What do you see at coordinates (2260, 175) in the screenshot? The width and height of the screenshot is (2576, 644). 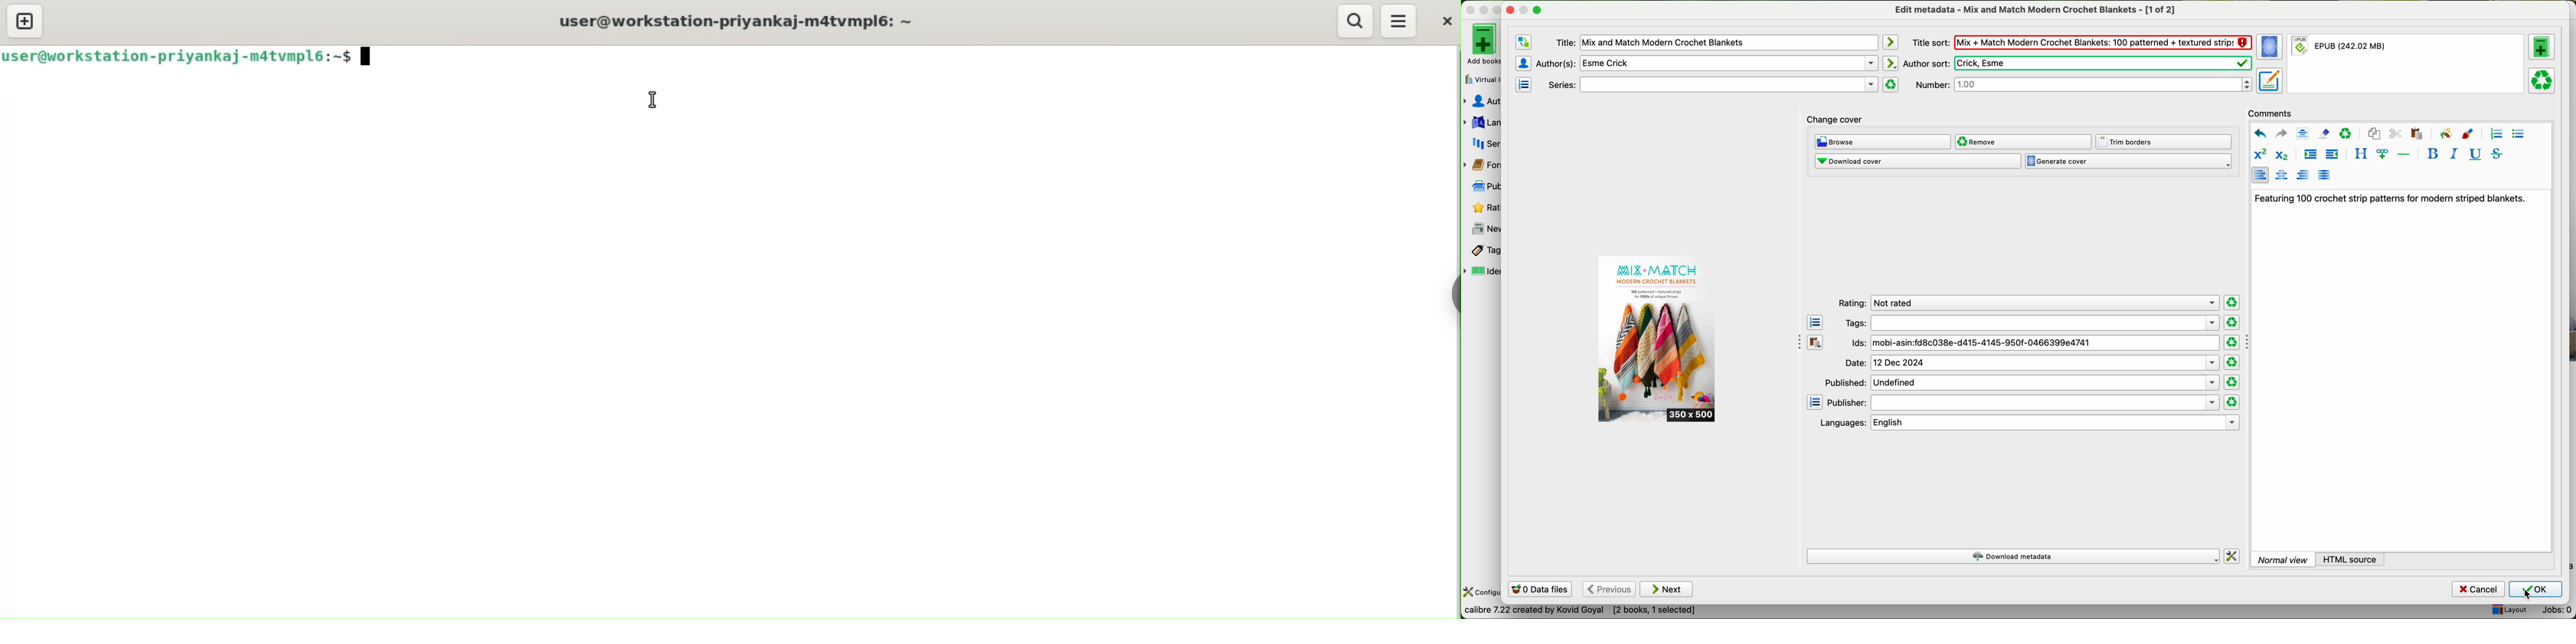 I see `align left` at bounding box center [2260, 175].